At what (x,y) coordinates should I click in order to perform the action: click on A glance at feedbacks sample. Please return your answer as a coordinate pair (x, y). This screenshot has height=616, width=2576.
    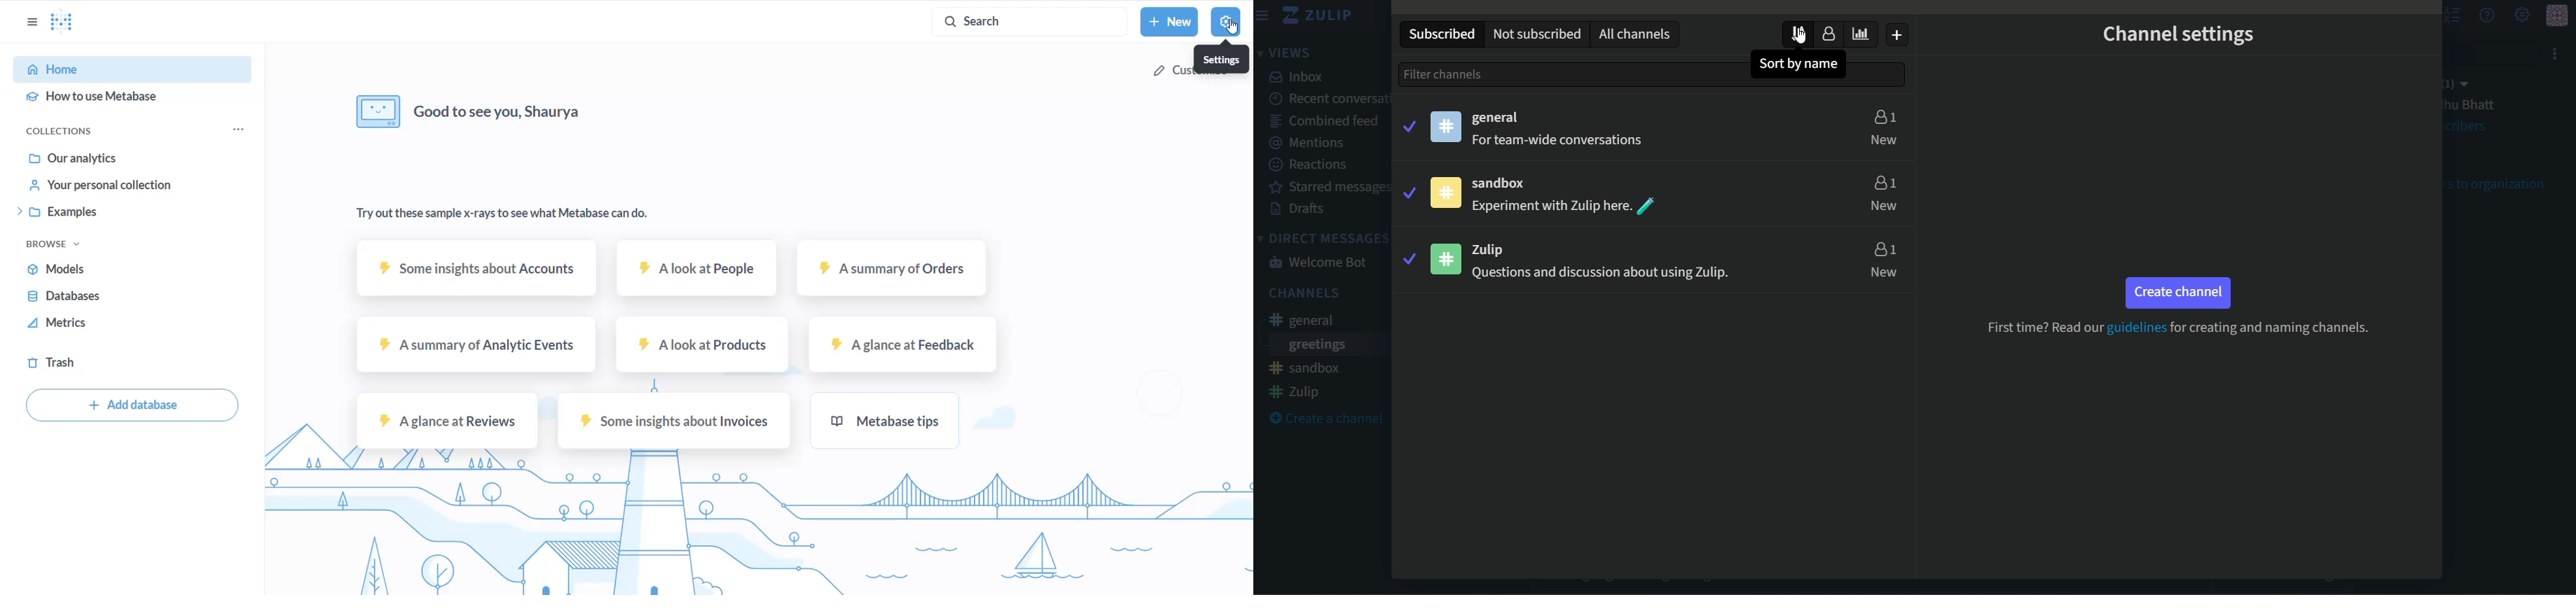
    Looking at the image, I should click on (903, 345).